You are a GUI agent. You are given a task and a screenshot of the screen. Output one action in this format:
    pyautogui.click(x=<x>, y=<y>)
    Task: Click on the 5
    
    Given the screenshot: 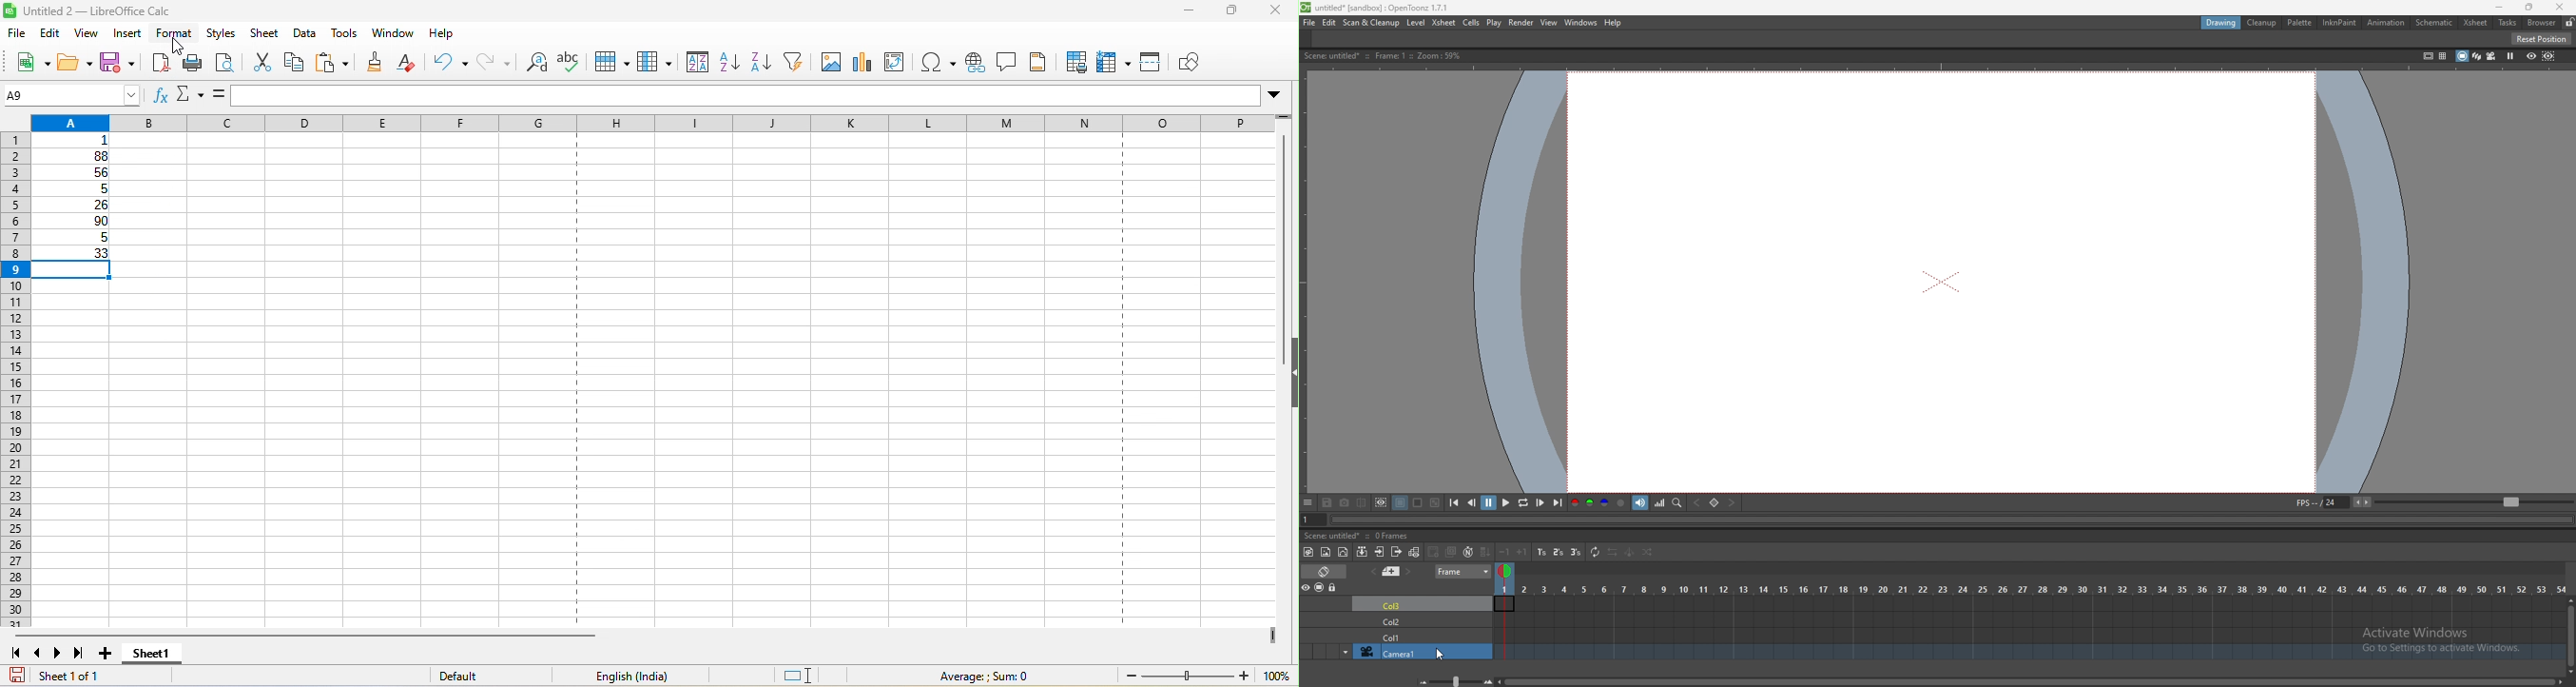 What is the action you would take?
    pyautogui.click(x=77, y=189)
    